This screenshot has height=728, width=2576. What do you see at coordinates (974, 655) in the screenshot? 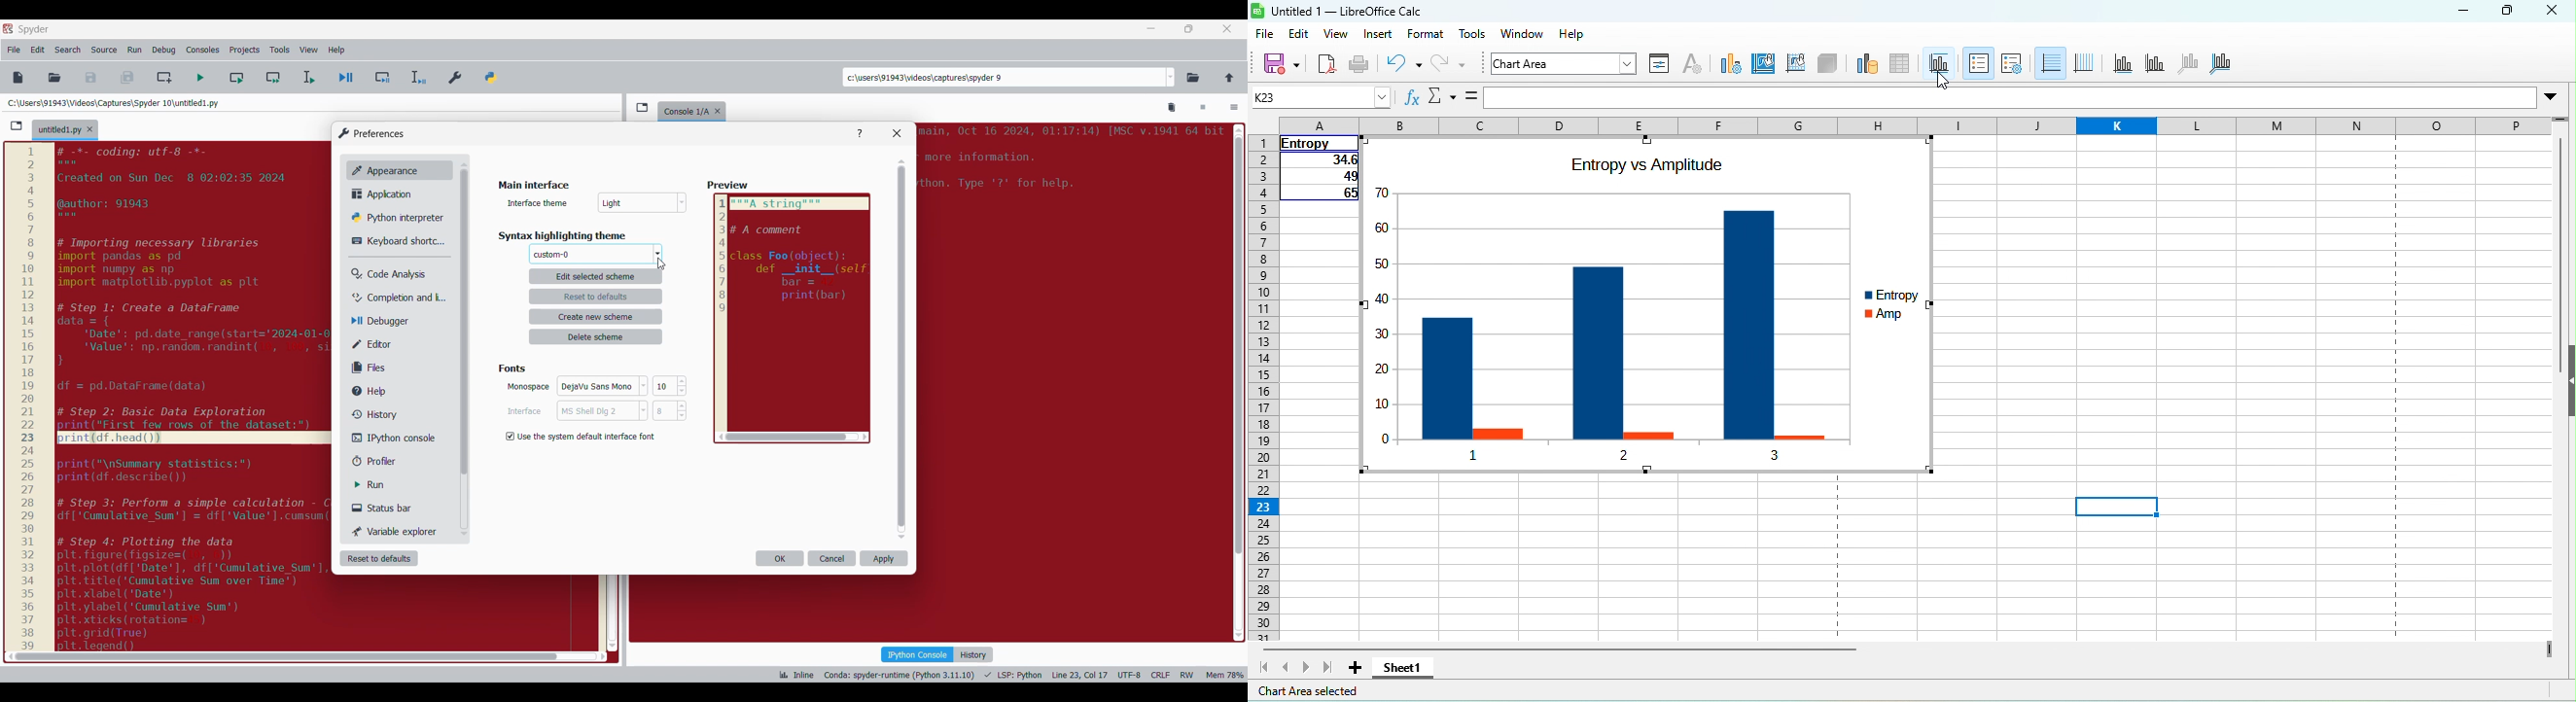
I see `History` at bounding box center [974, 655].